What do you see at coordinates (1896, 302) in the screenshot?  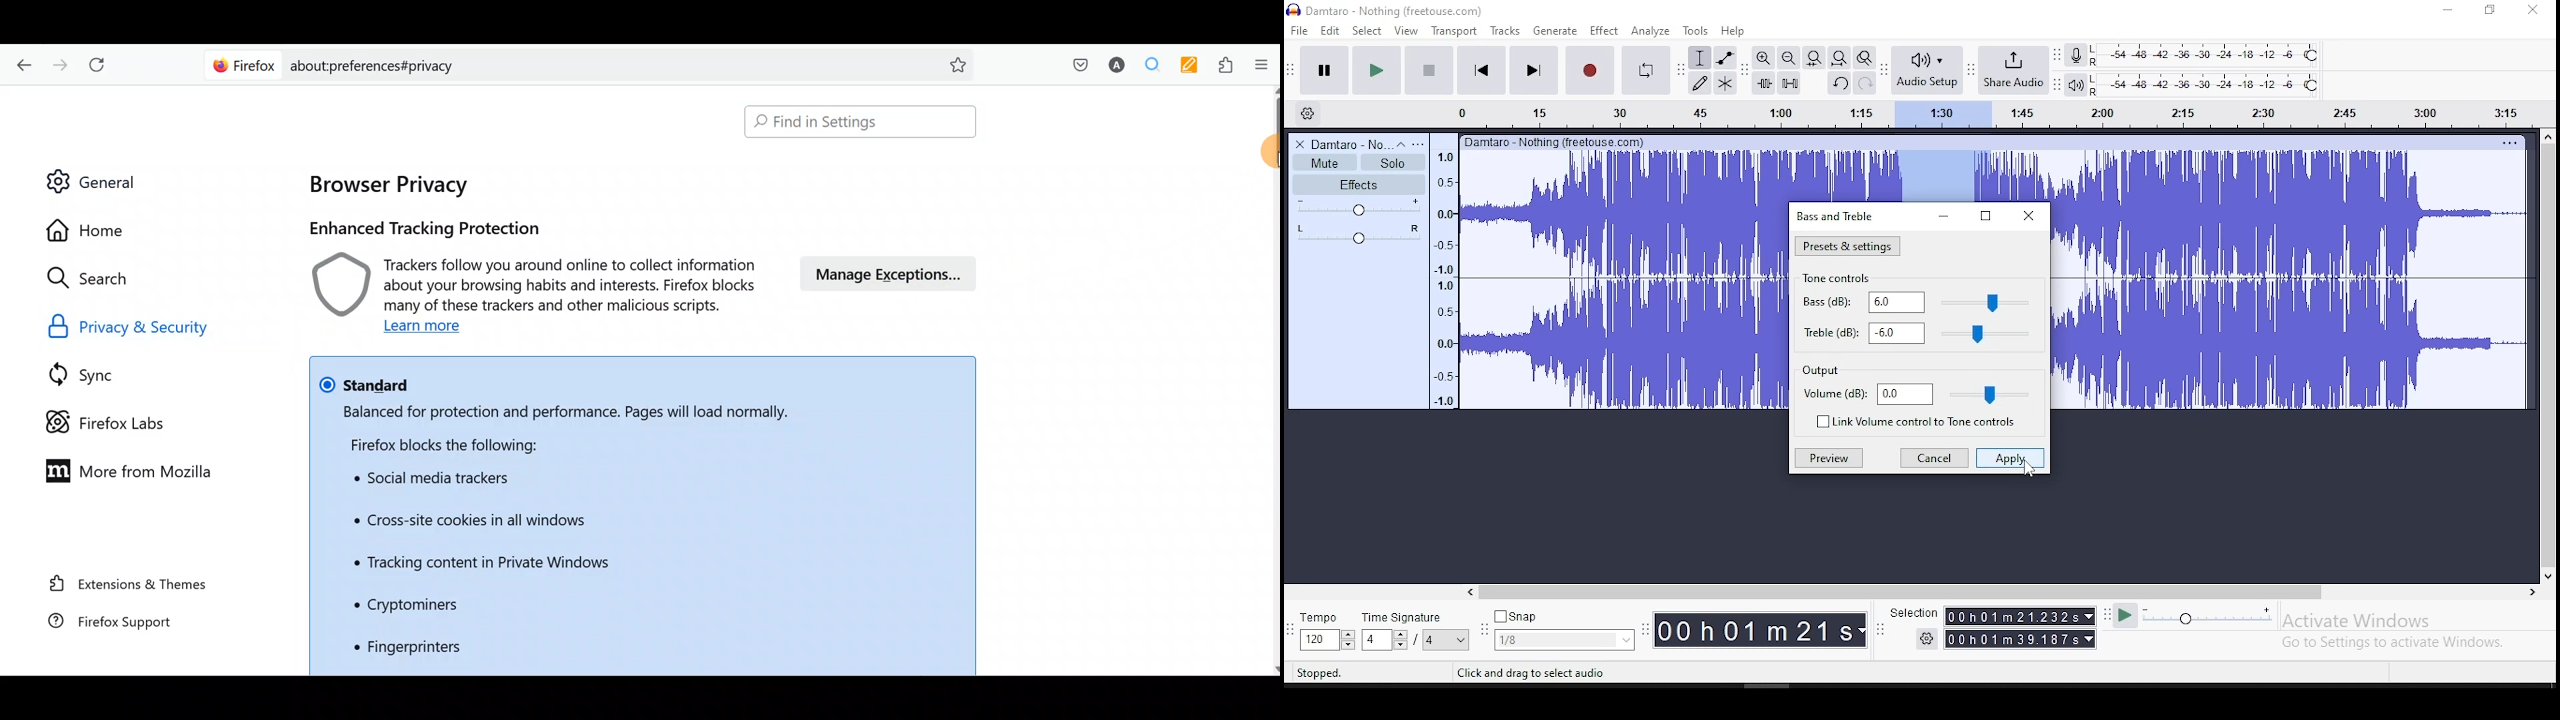 I see `0.0` at bounding box center [1896, 302].